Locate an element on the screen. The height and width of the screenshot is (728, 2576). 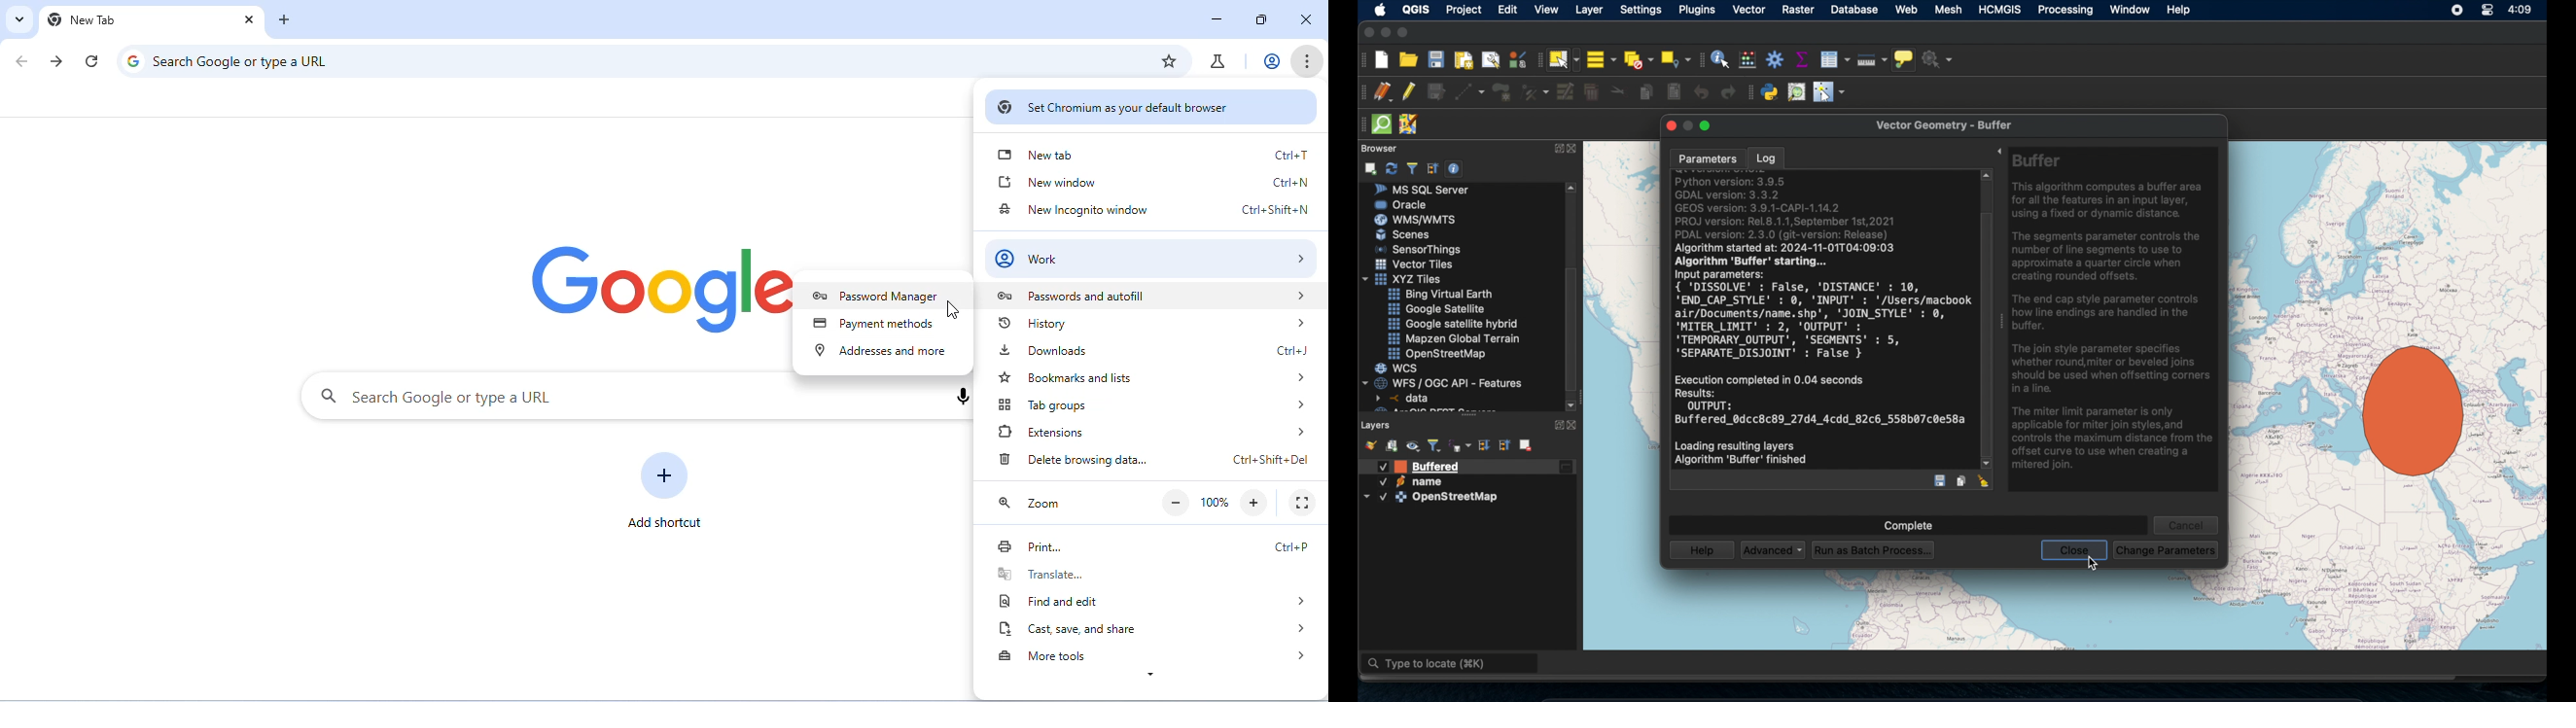
inactive minimize button is located at coordinates (1689, 125).